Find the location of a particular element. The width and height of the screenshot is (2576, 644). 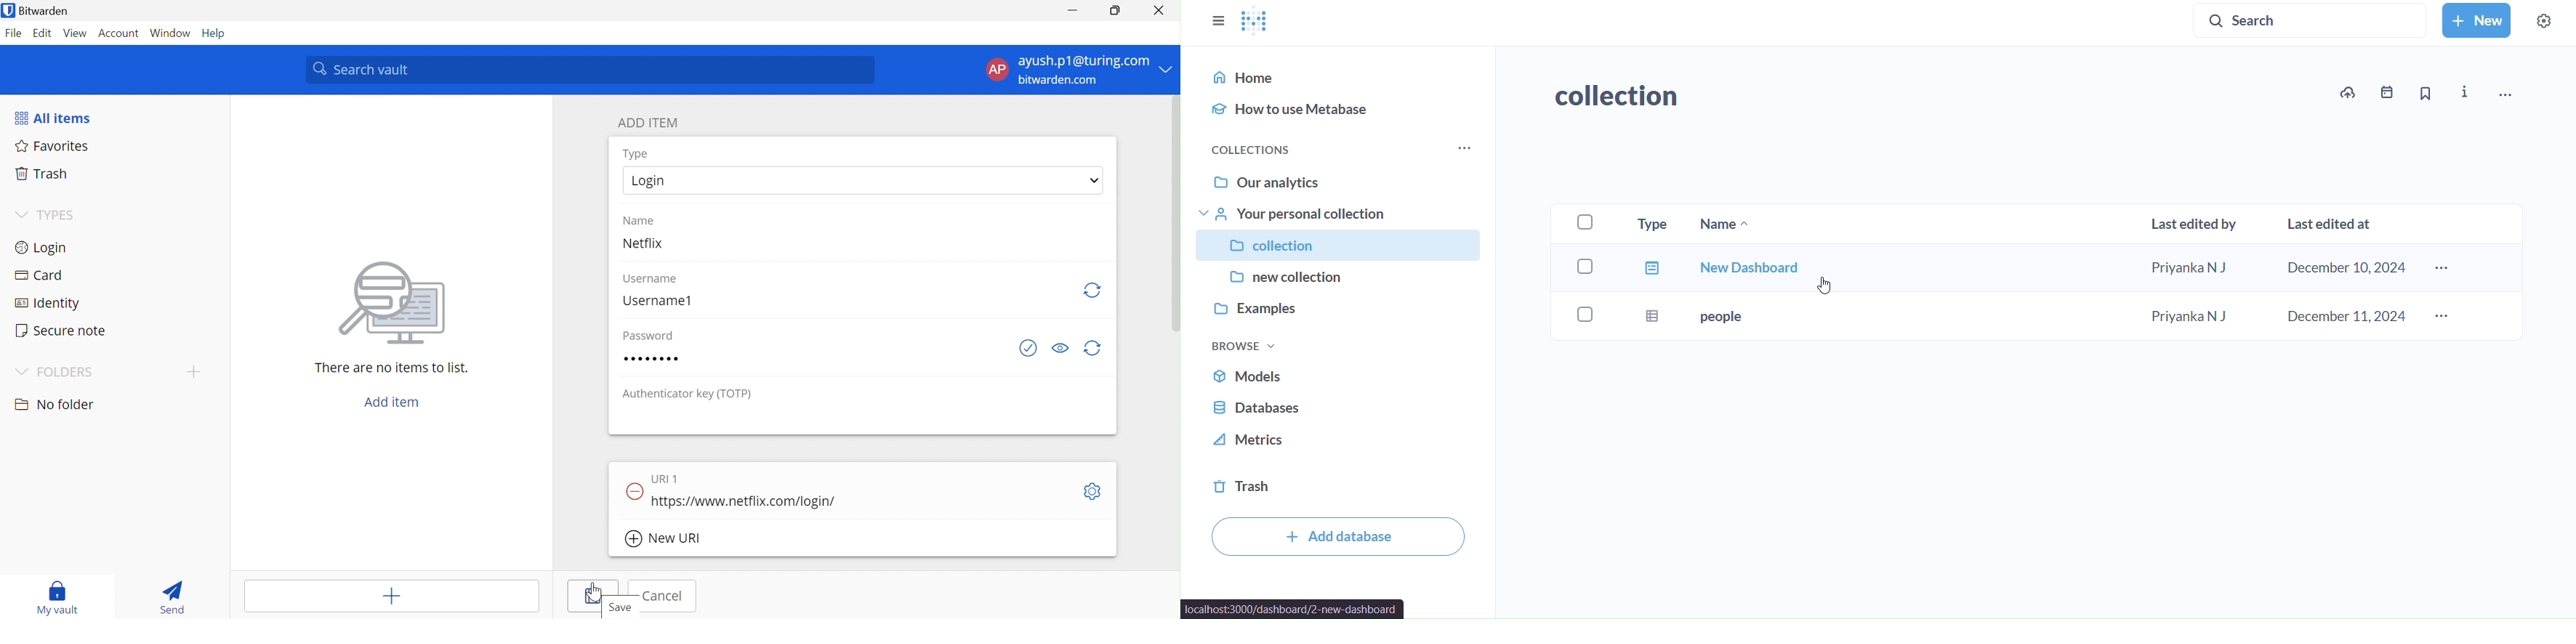

View is located at coordinates (75, 33).